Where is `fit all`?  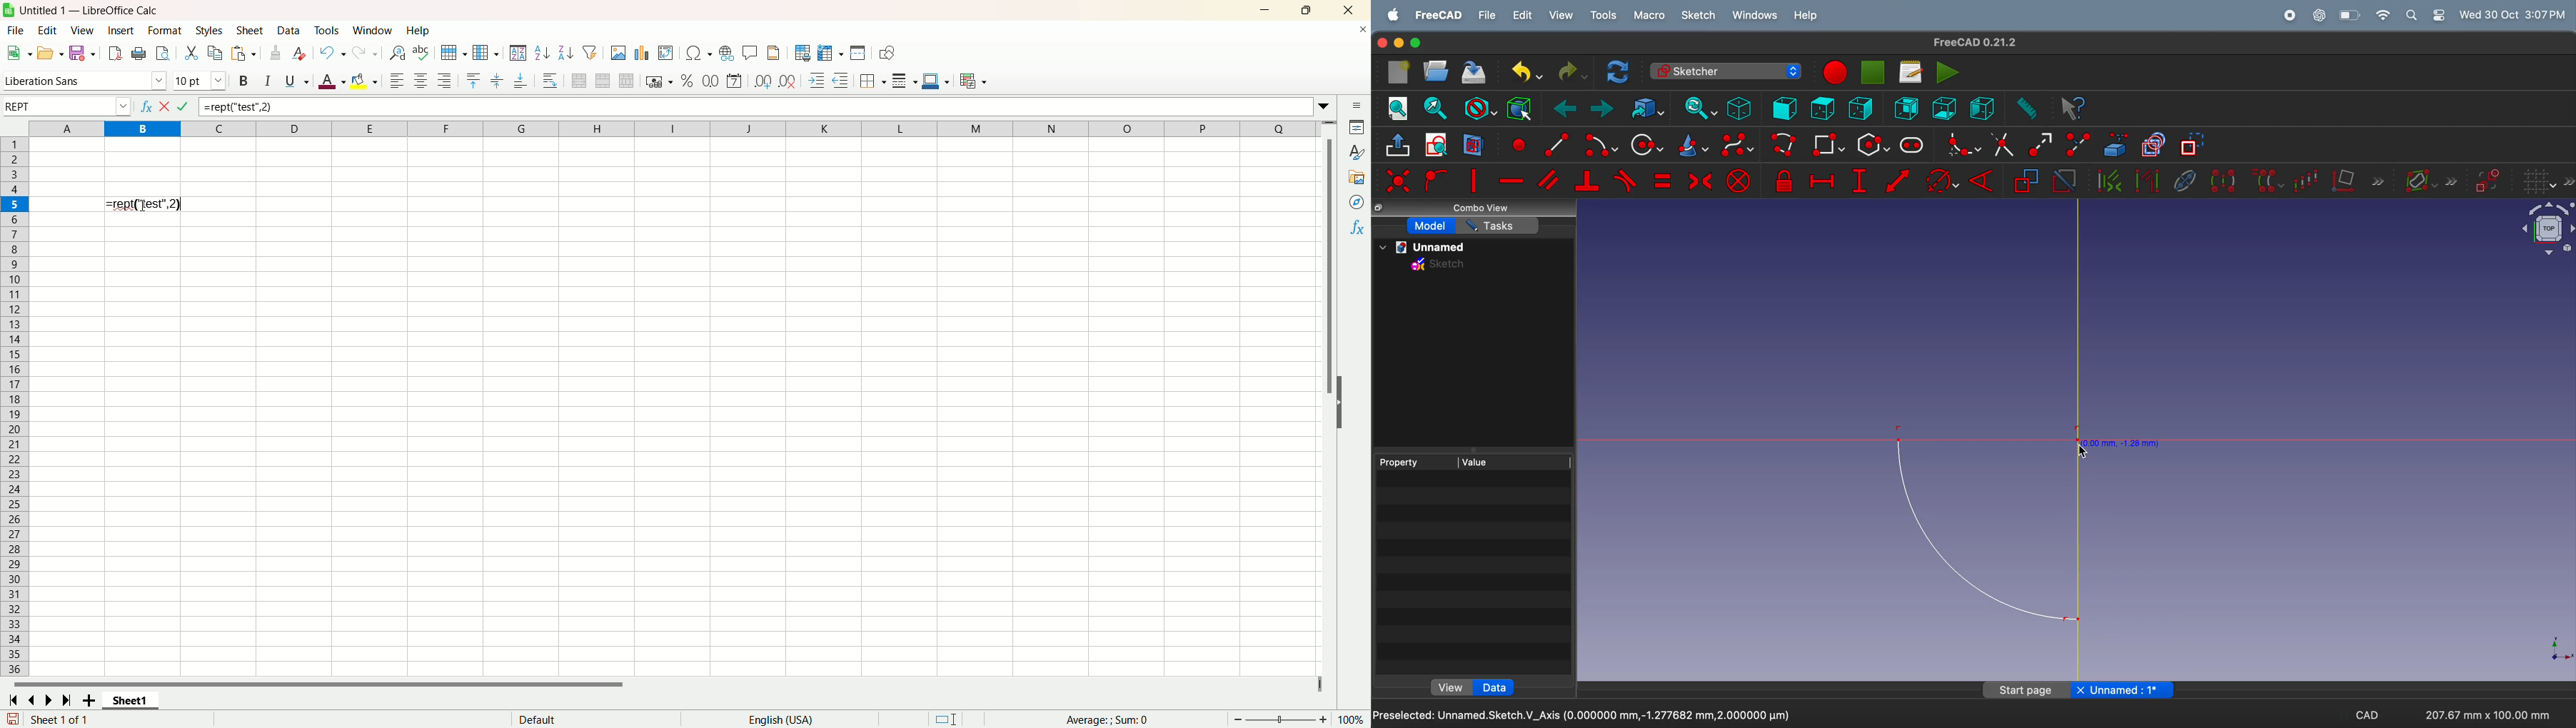
fit all is located at coordinates (1398, 107).